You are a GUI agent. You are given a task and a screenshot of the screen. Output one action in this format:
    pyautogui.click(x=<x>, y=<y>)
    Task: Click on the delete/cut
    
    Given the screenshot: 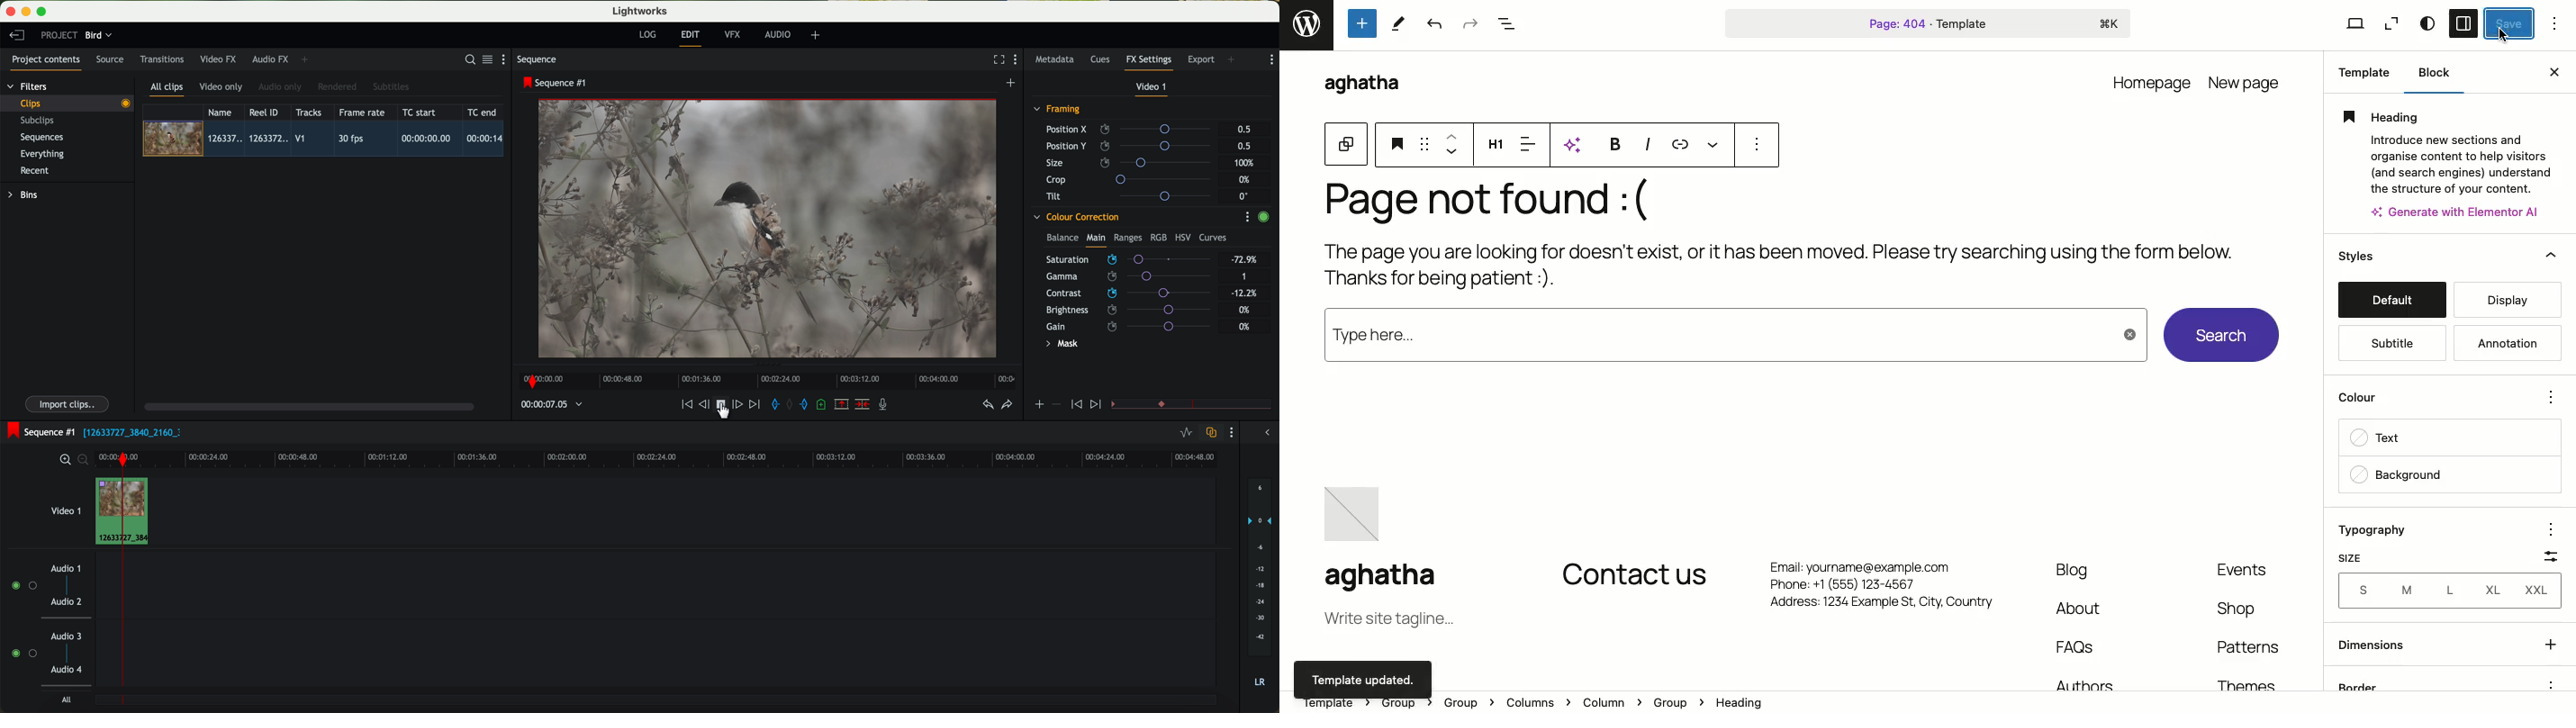 What is the action you would take?
    pyautogui.click(x=862, y=404)
    